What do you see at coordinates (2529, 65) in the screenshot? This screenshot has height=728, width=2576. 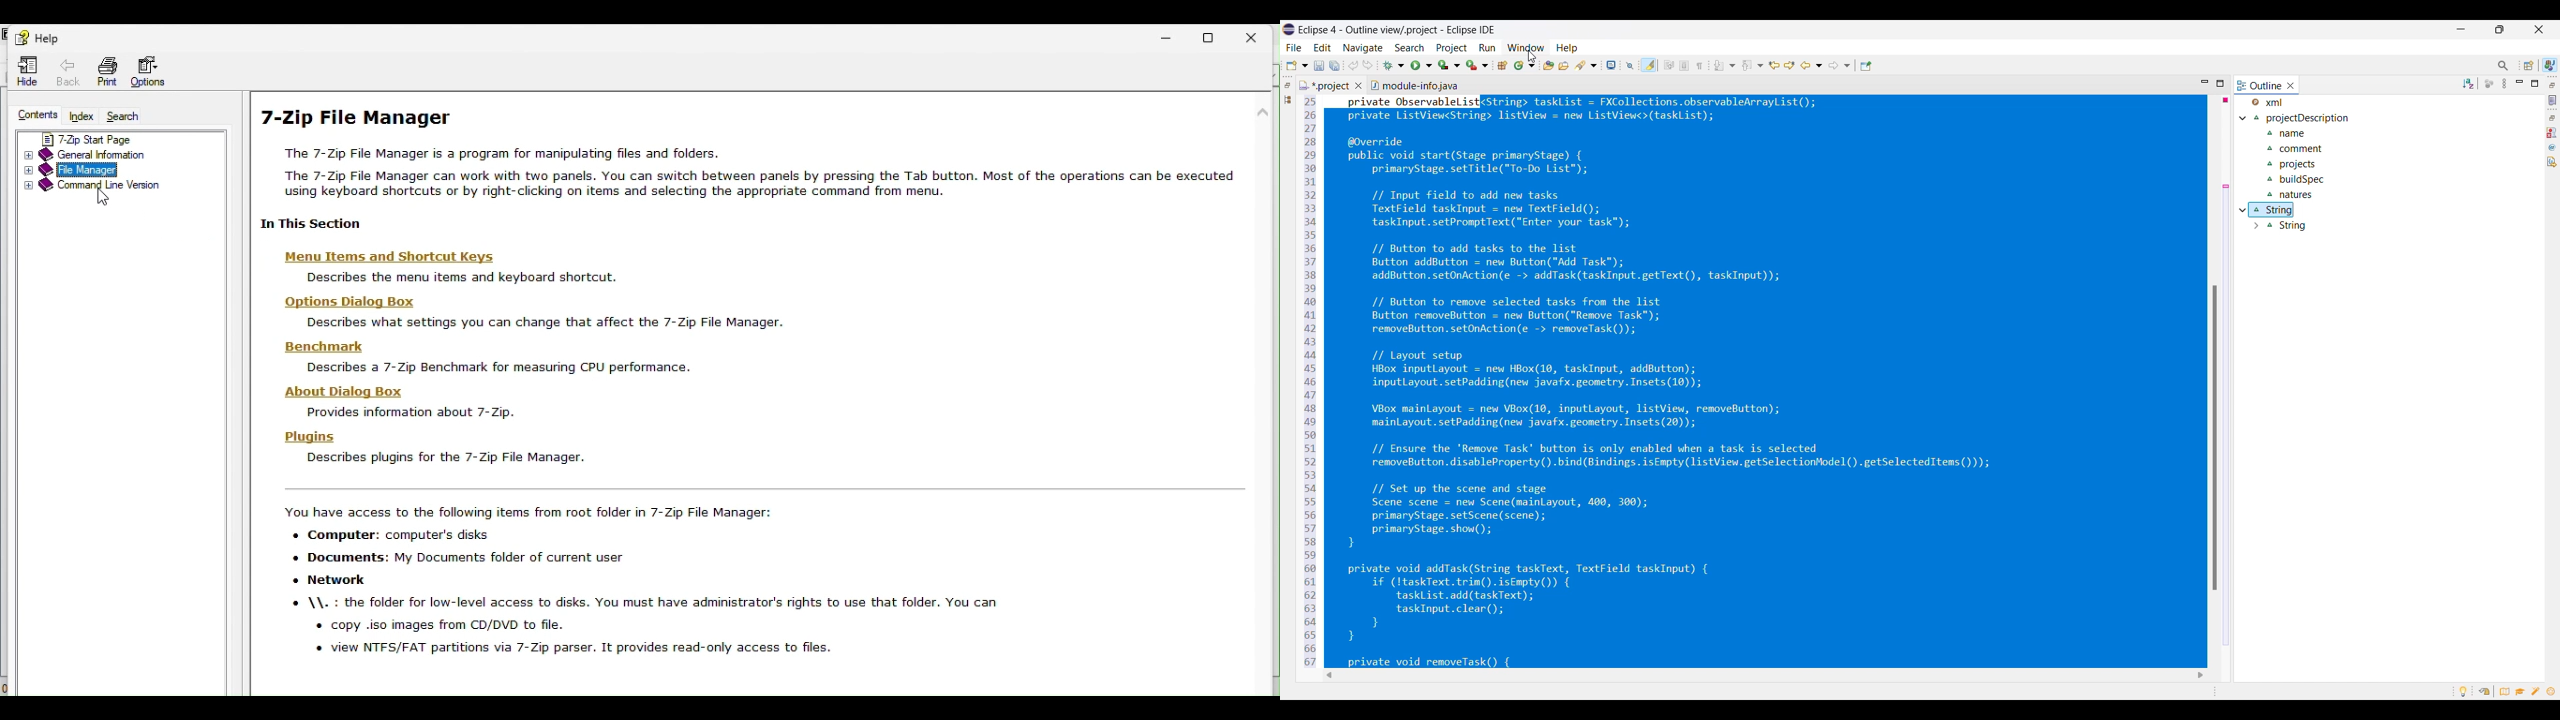 I see `Open perspective` at bounding box center [2529, 65].